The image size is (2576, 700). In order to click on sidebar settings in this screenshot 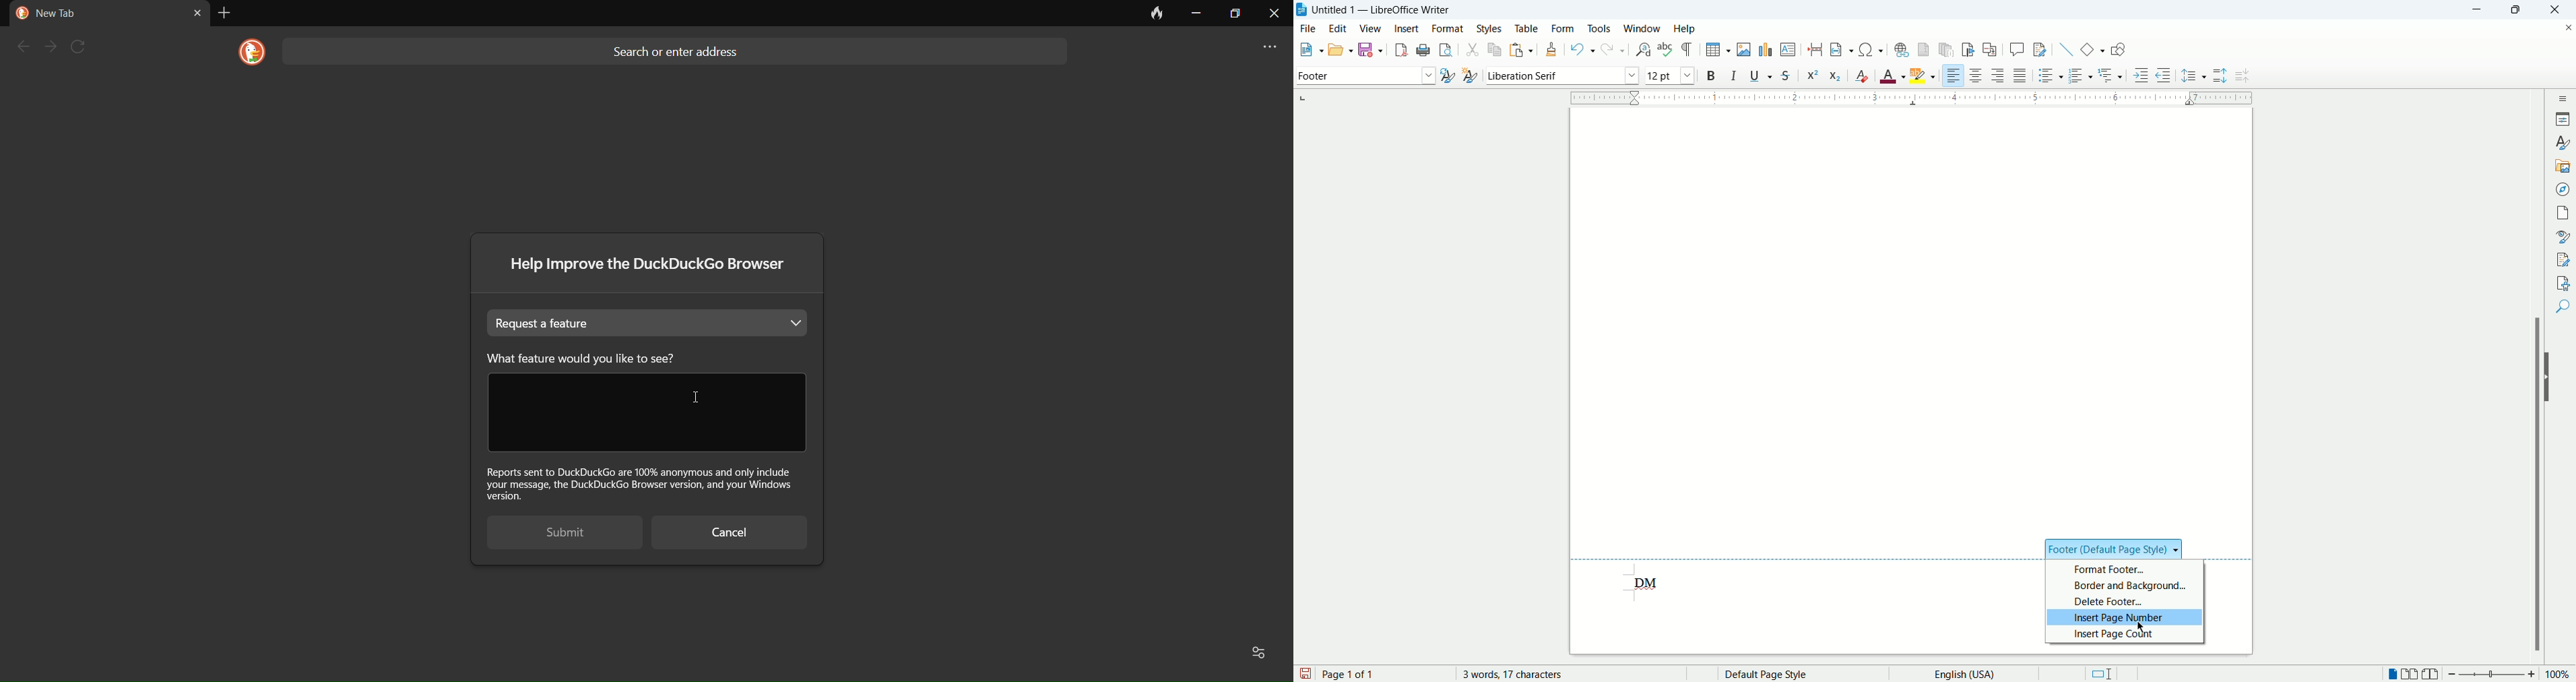, I will do `click(2565, 96)`.